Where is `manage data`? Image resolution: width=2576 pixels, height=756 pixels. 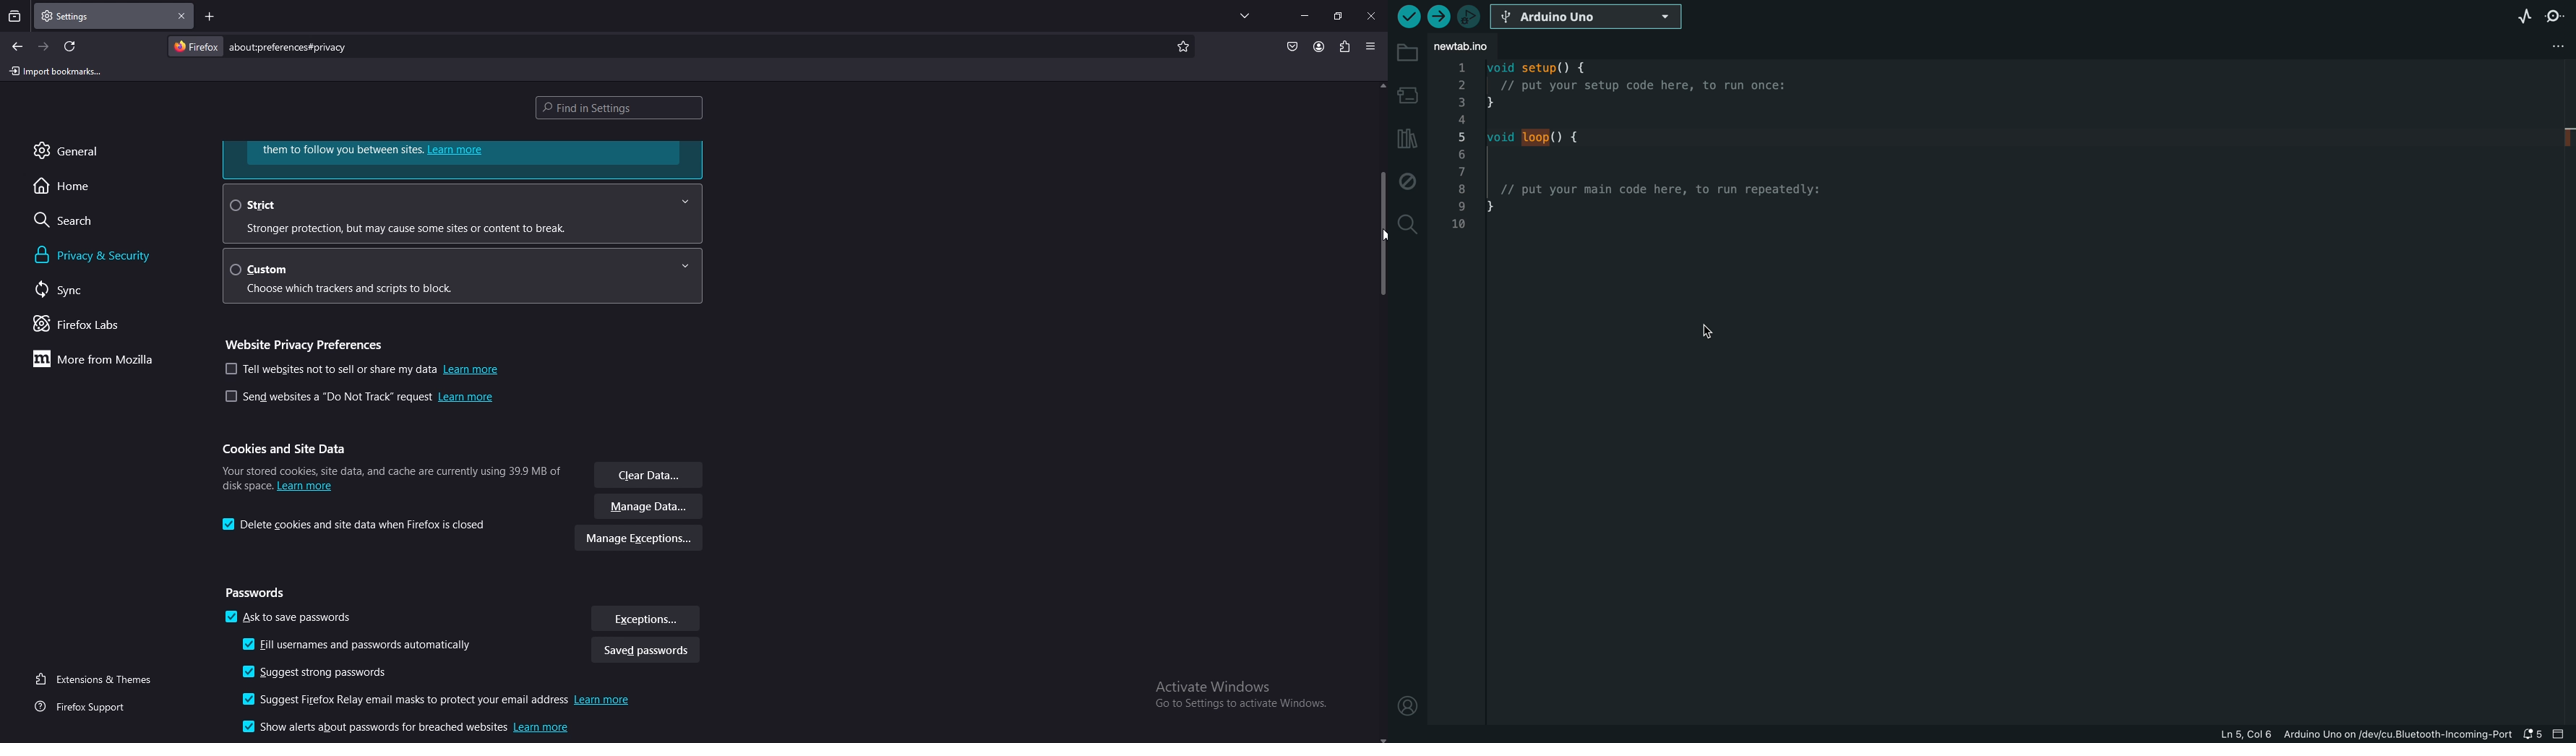 manage data is located at coordinates (650, 507).